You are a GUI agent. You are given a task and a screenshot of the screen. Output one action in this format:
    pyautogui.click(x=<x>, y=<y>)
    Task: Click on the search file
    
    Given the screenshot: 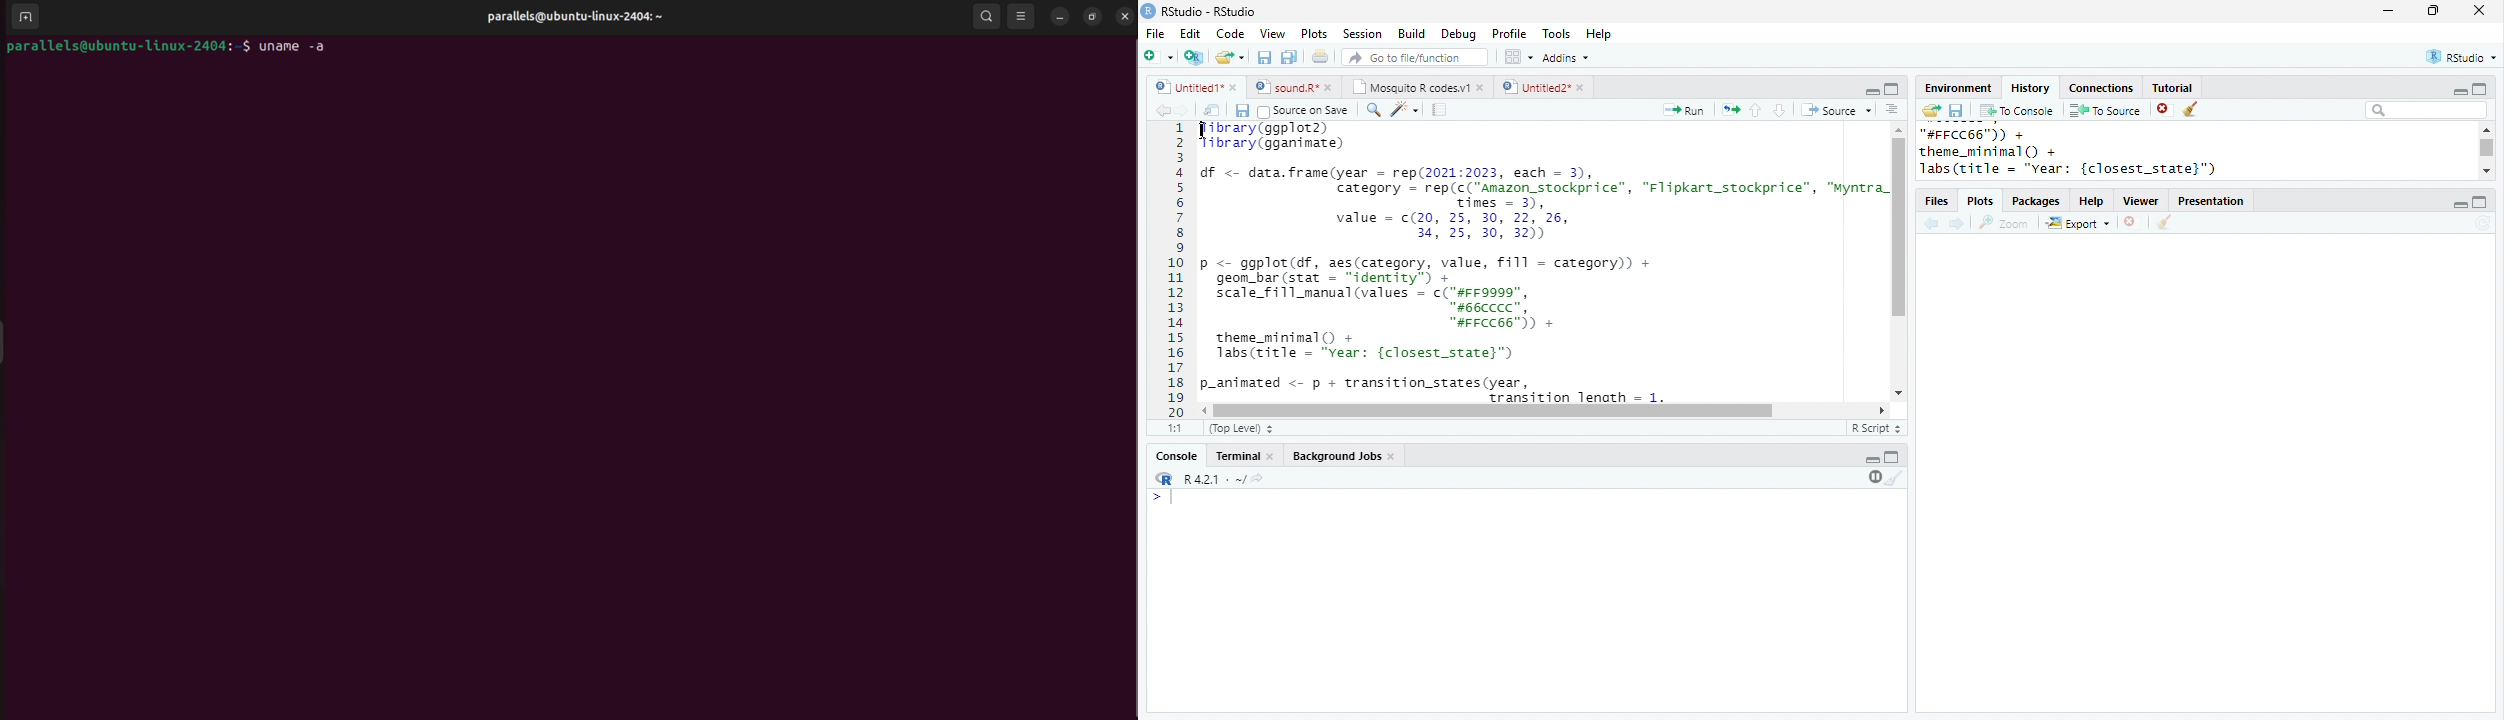 What is the action you would take?
    pyautogui.click(x=1413, y=57)
    